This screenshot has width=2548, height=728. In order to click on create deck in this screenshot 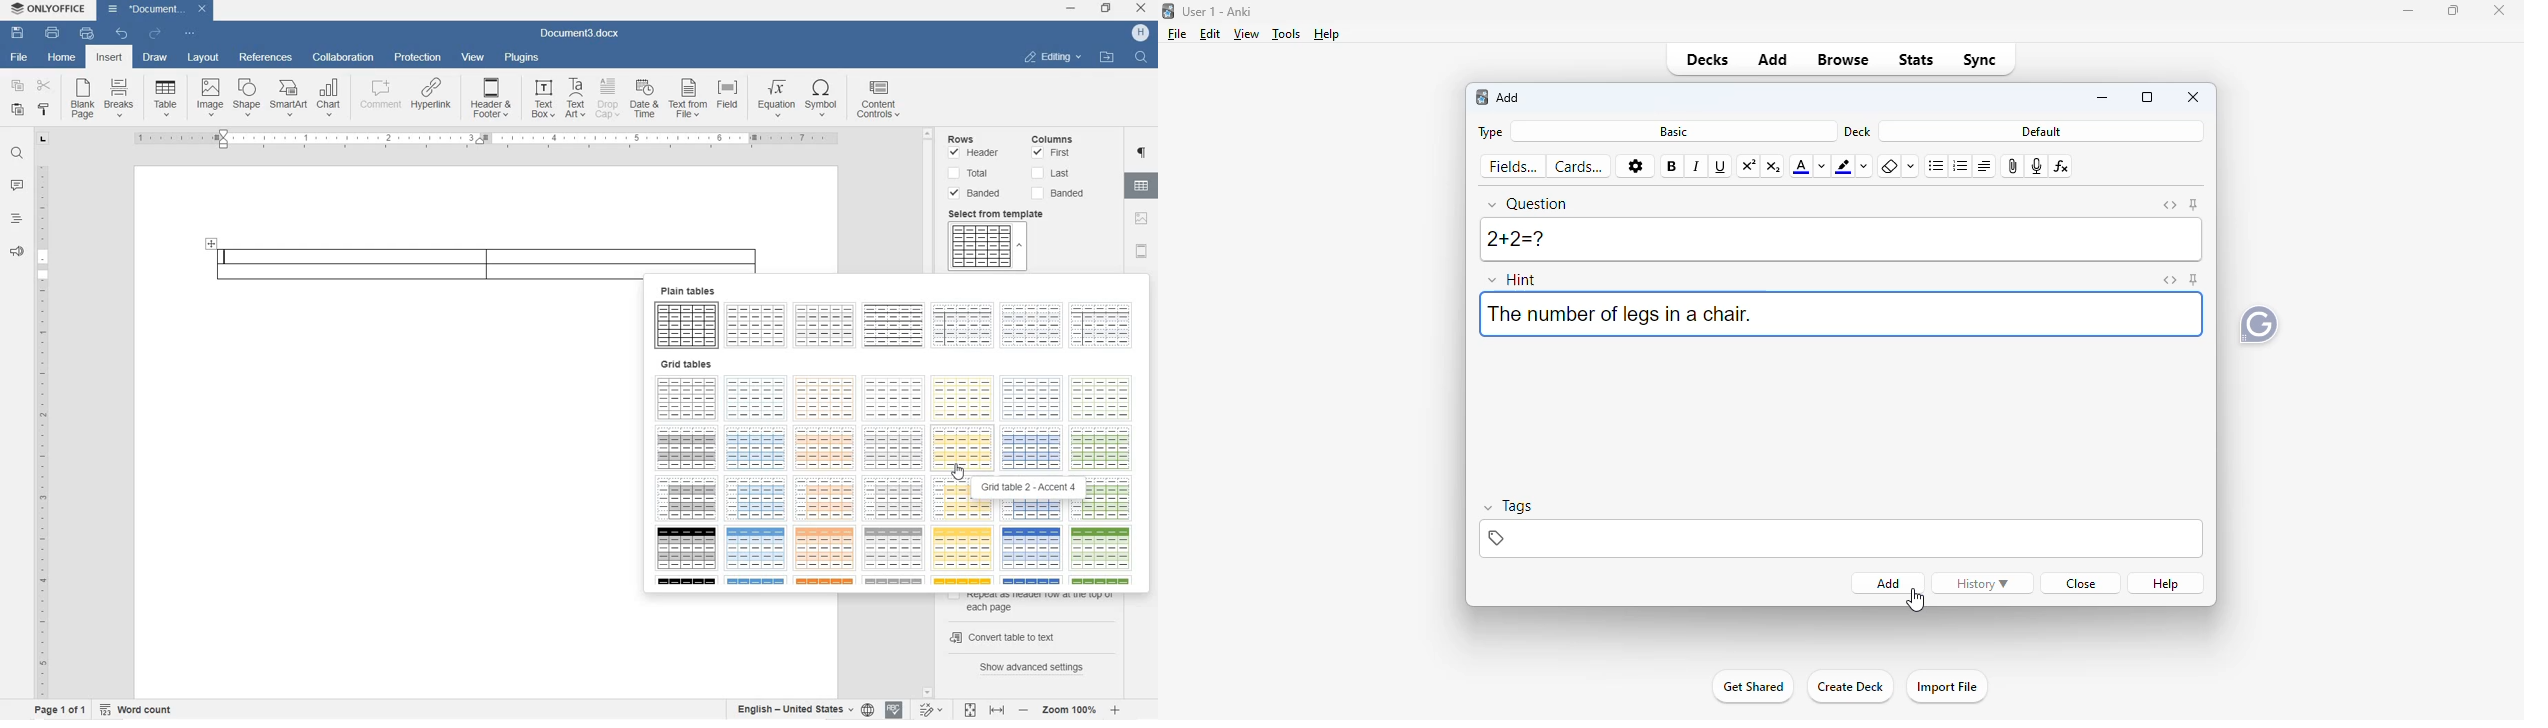, I will do `click(1850, 687)`.